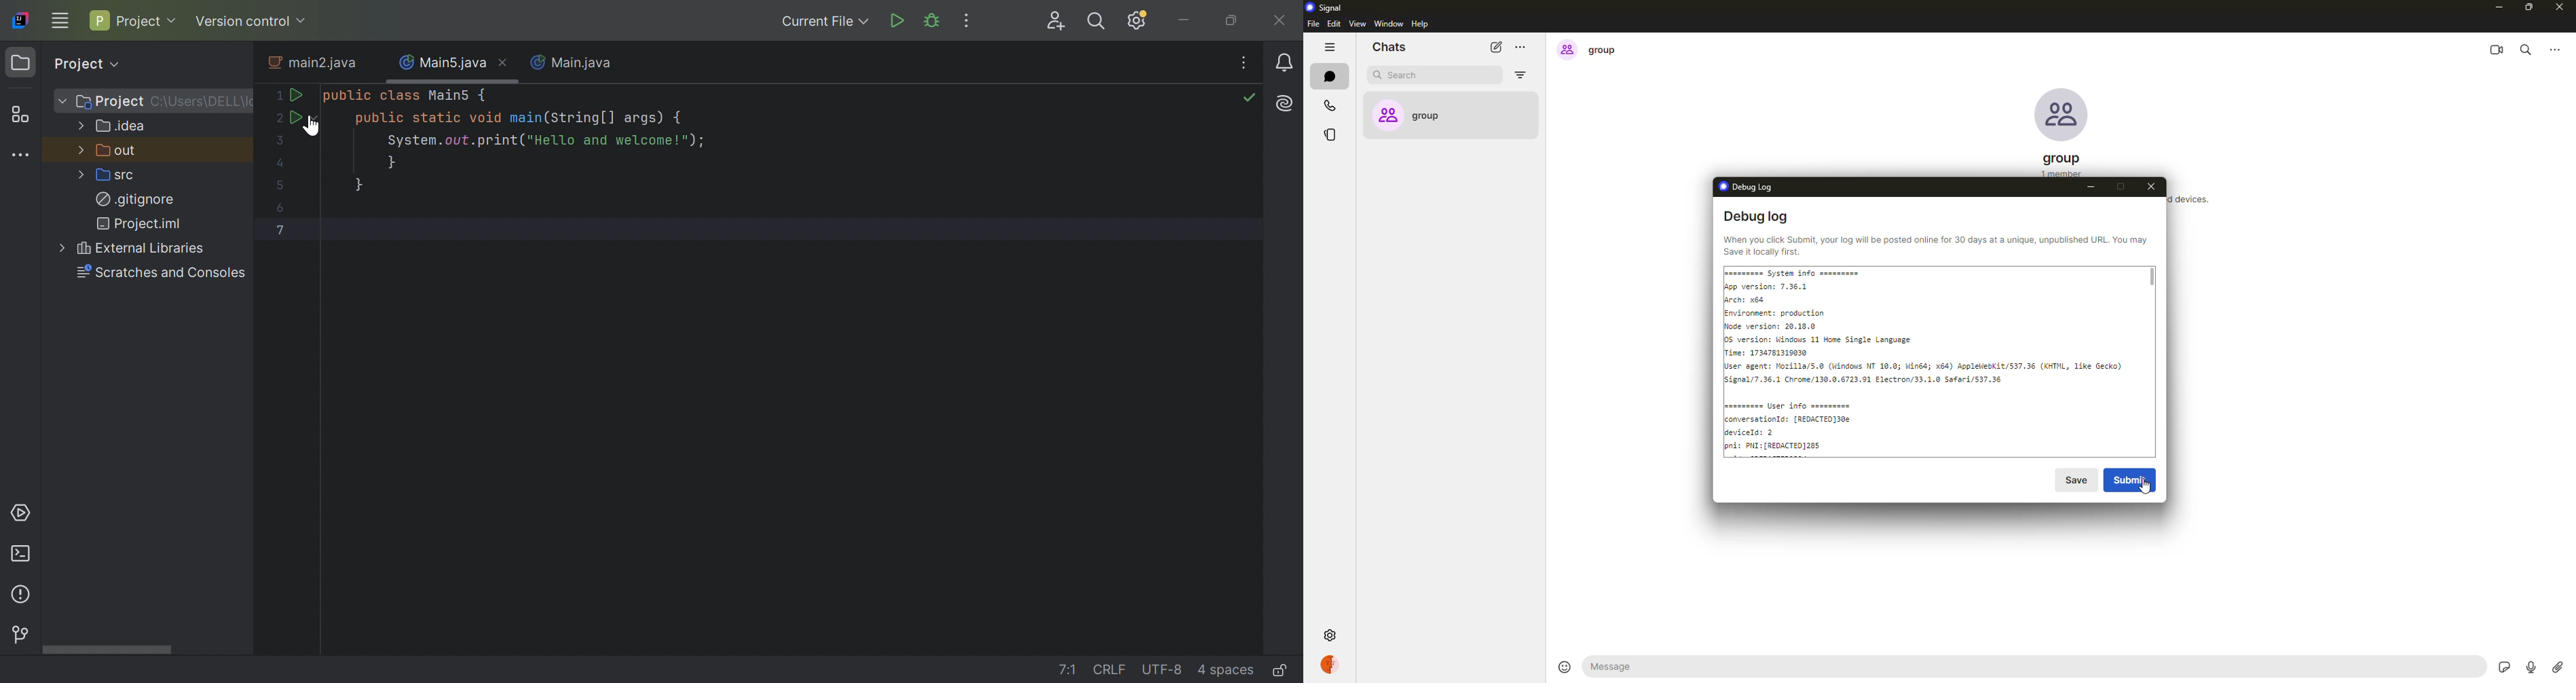 This screenshot has width=2576, height=700. What do you see at coordinates (1588, 50) in the screenshot?
I see `group` at bounding box center [1588, 50].